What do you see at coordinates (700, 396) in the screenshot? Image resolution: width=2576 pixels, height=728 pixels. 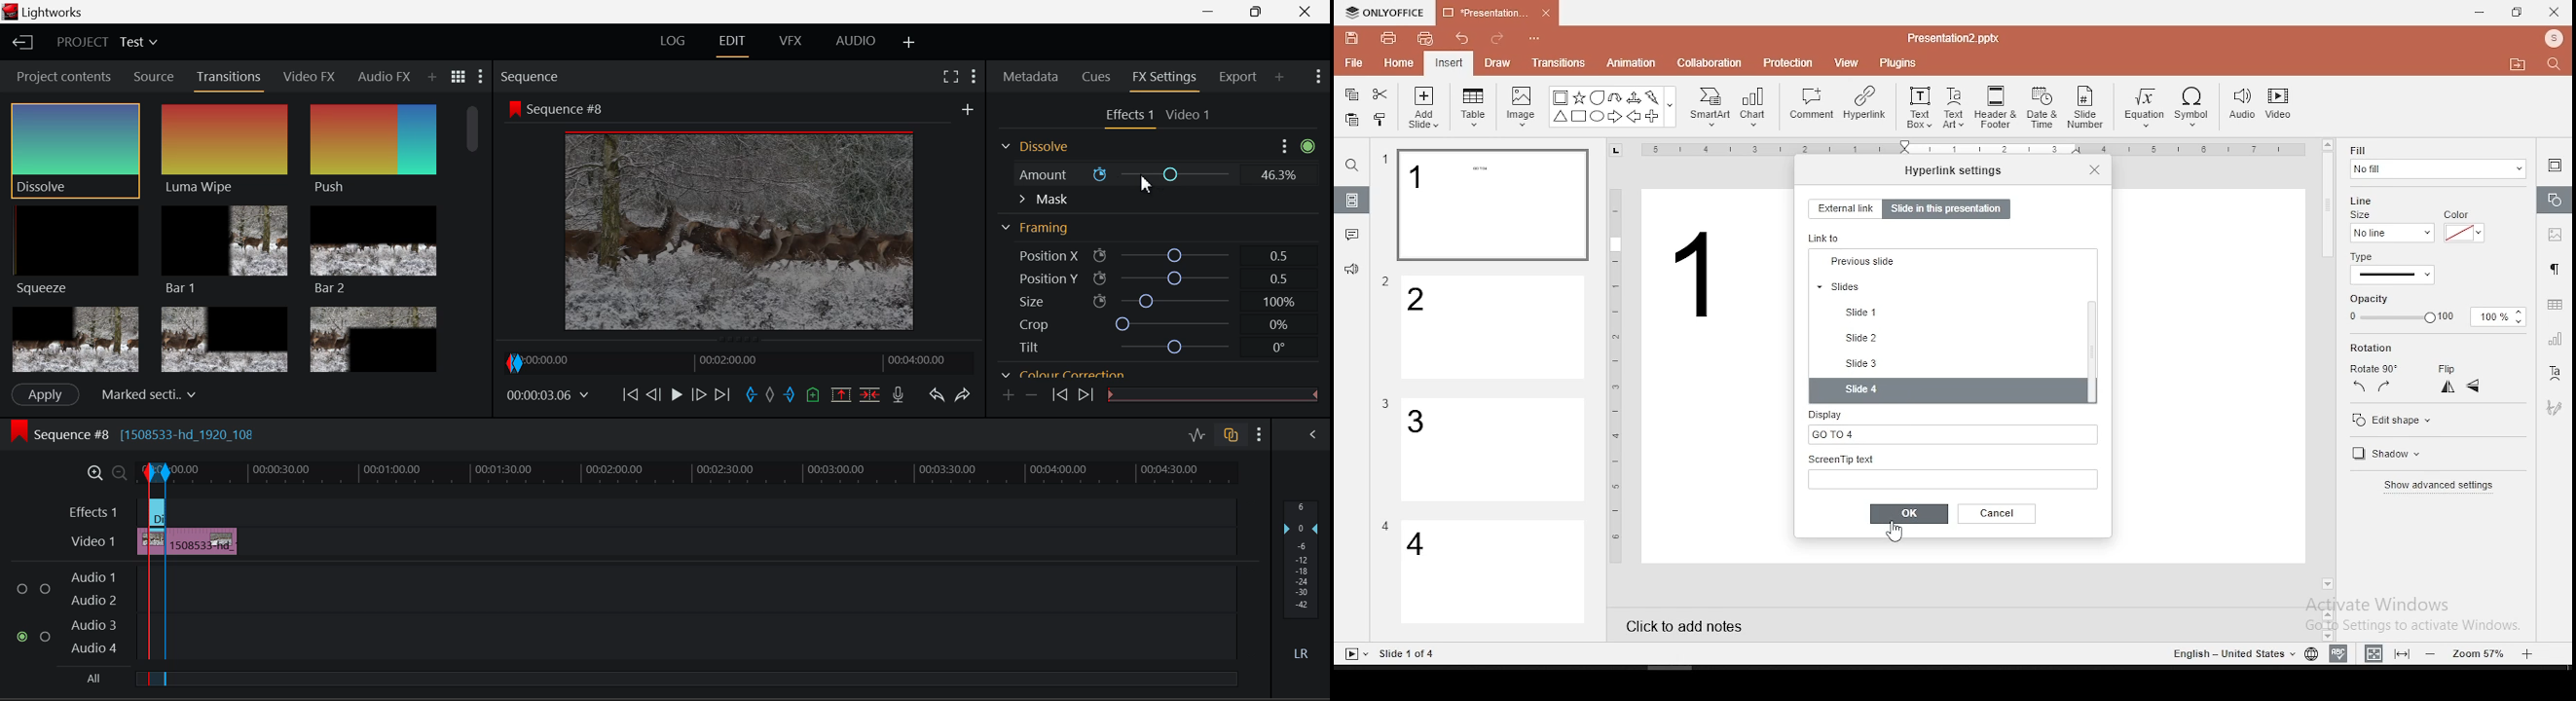 I see `Go Forward` at bounding box center [700, 396].